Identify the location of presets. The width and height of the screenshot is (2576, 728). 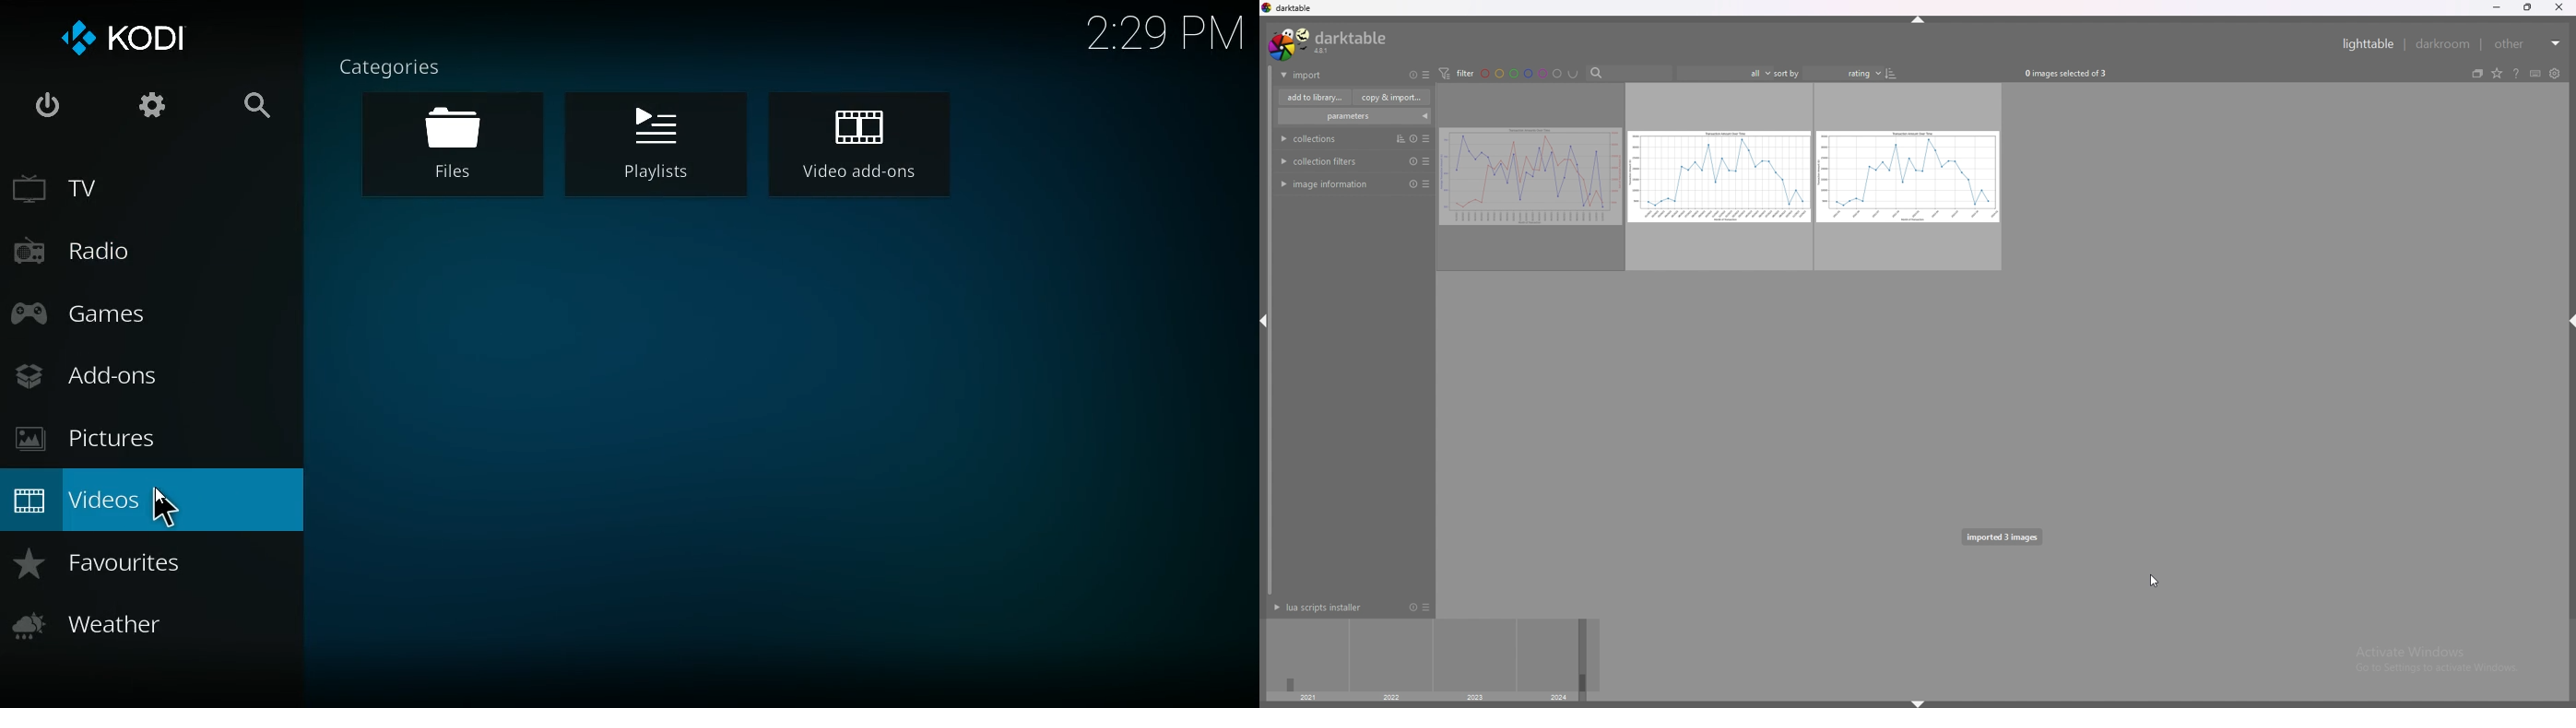
(1426, 161).